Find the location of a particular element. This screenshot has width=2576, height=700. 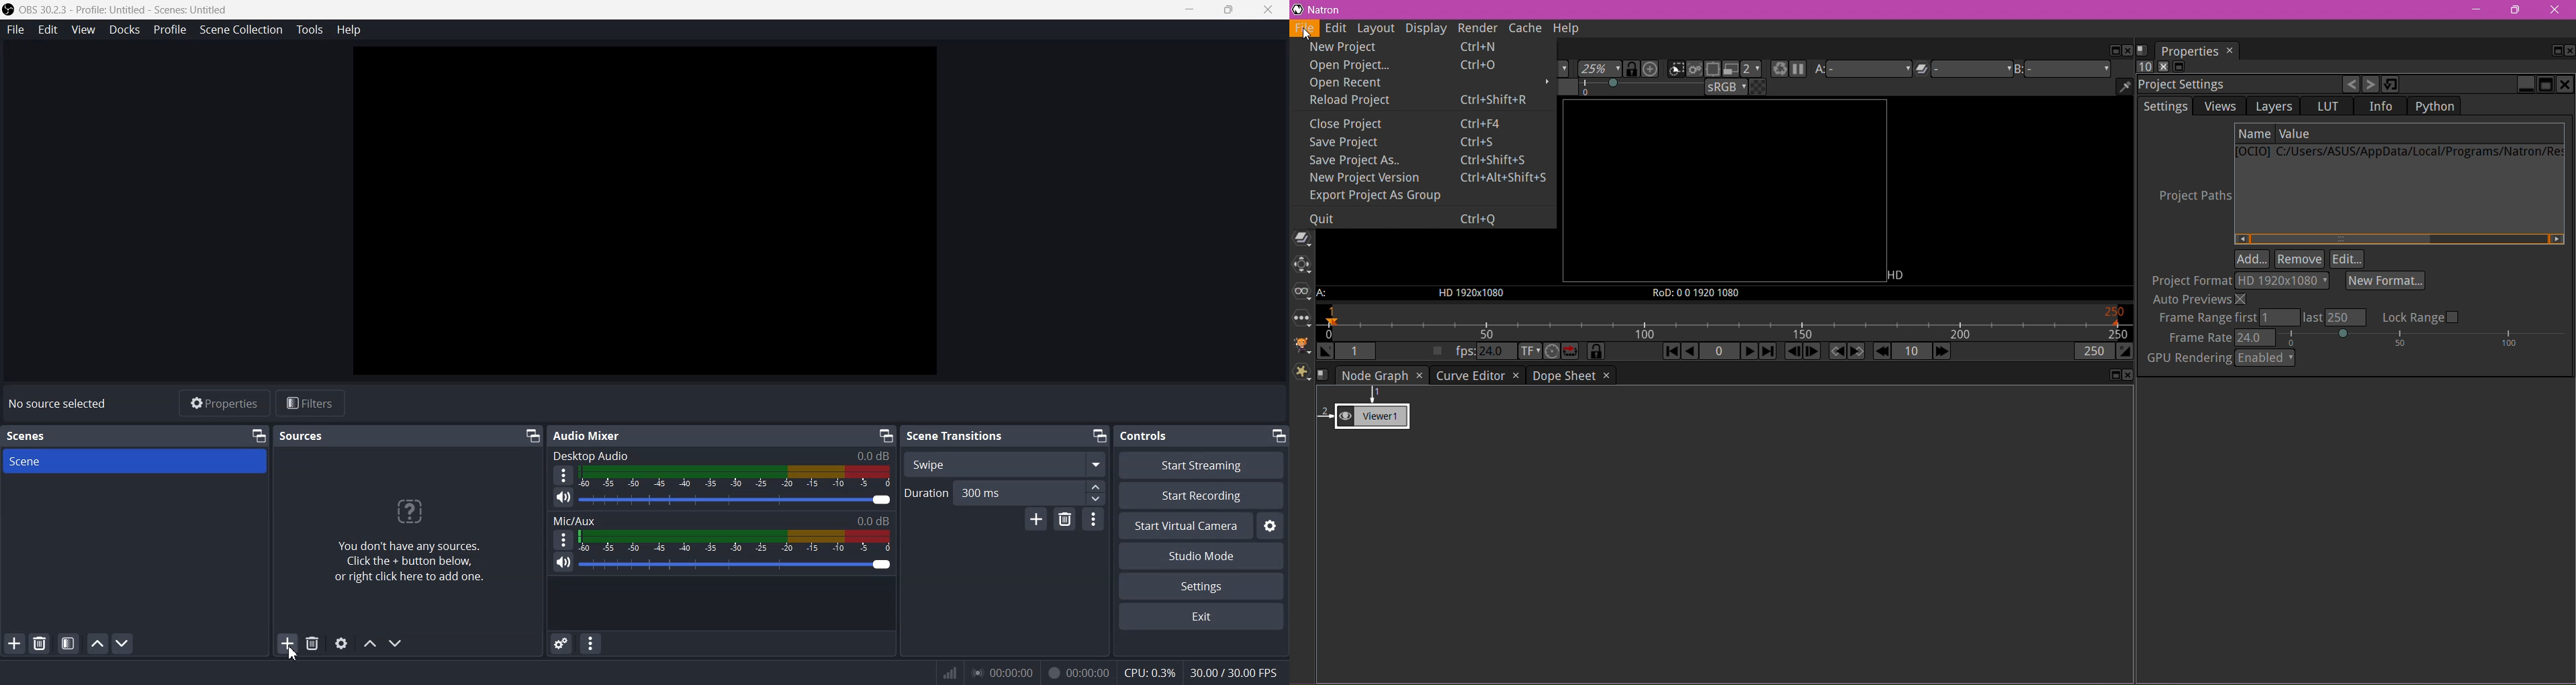

00.00.00 is located at coordinates (1003, 672).